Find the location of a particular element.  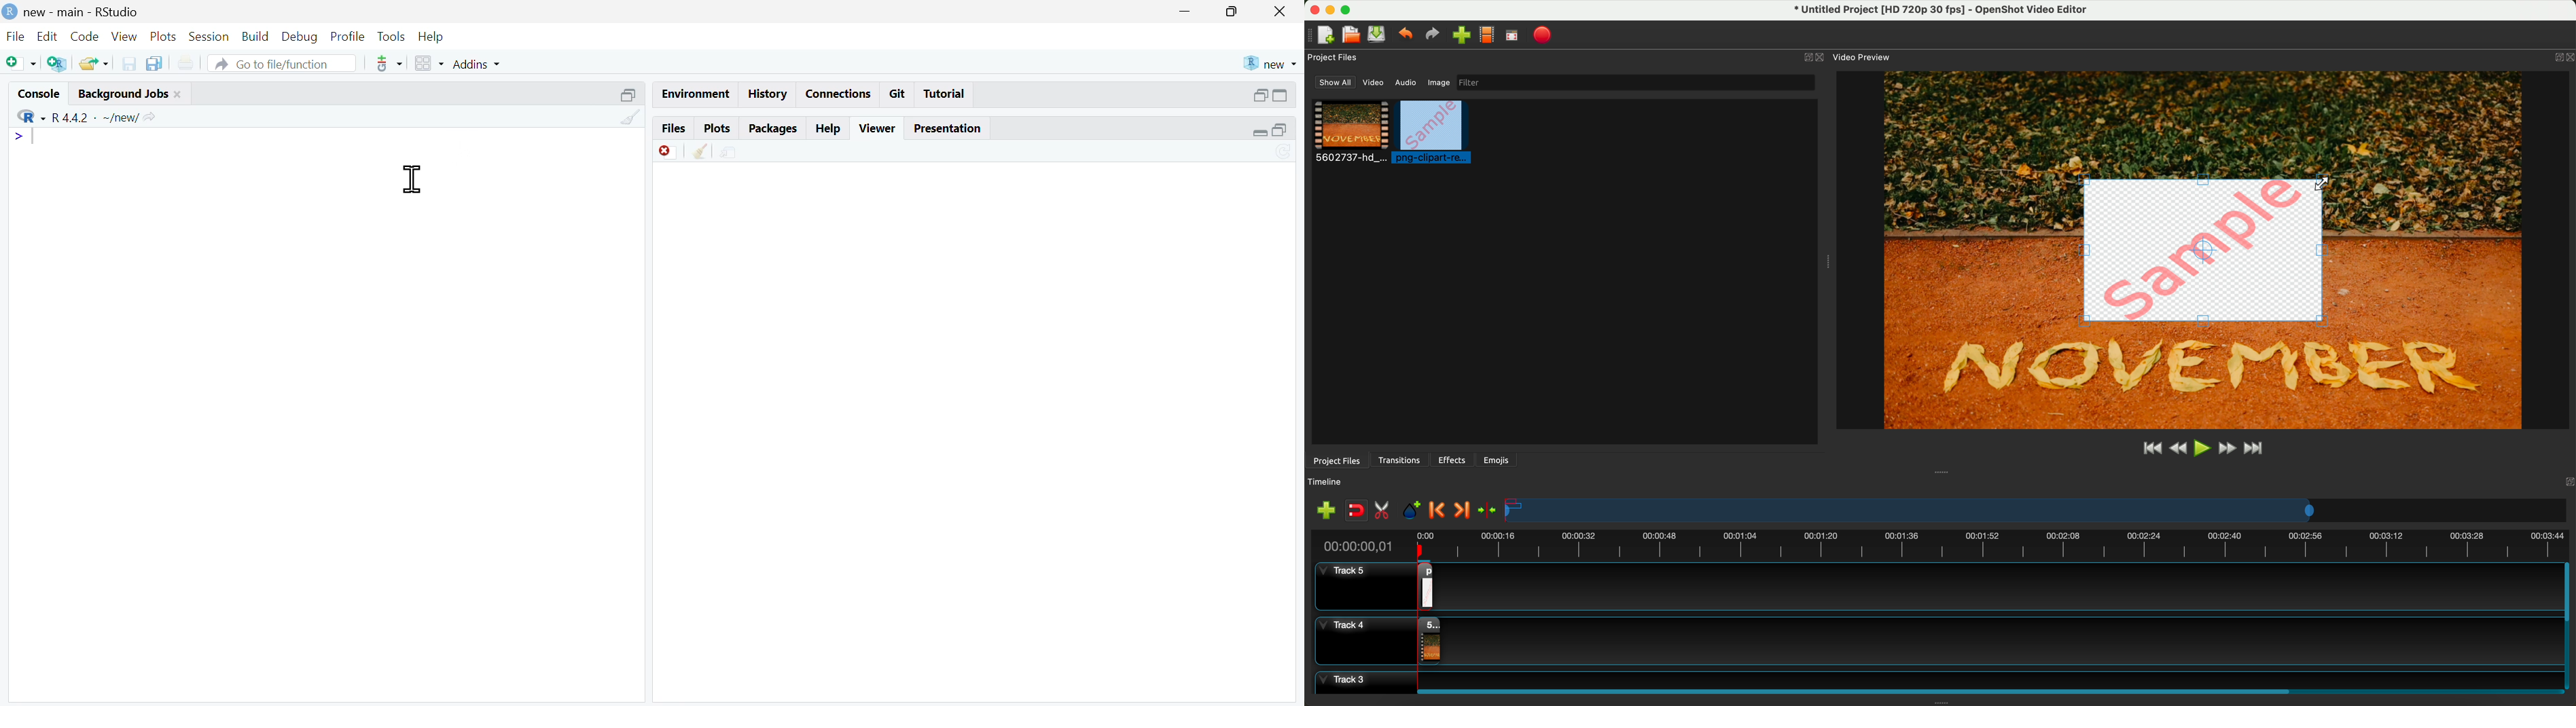

clean is located at coordinates (631, 116).